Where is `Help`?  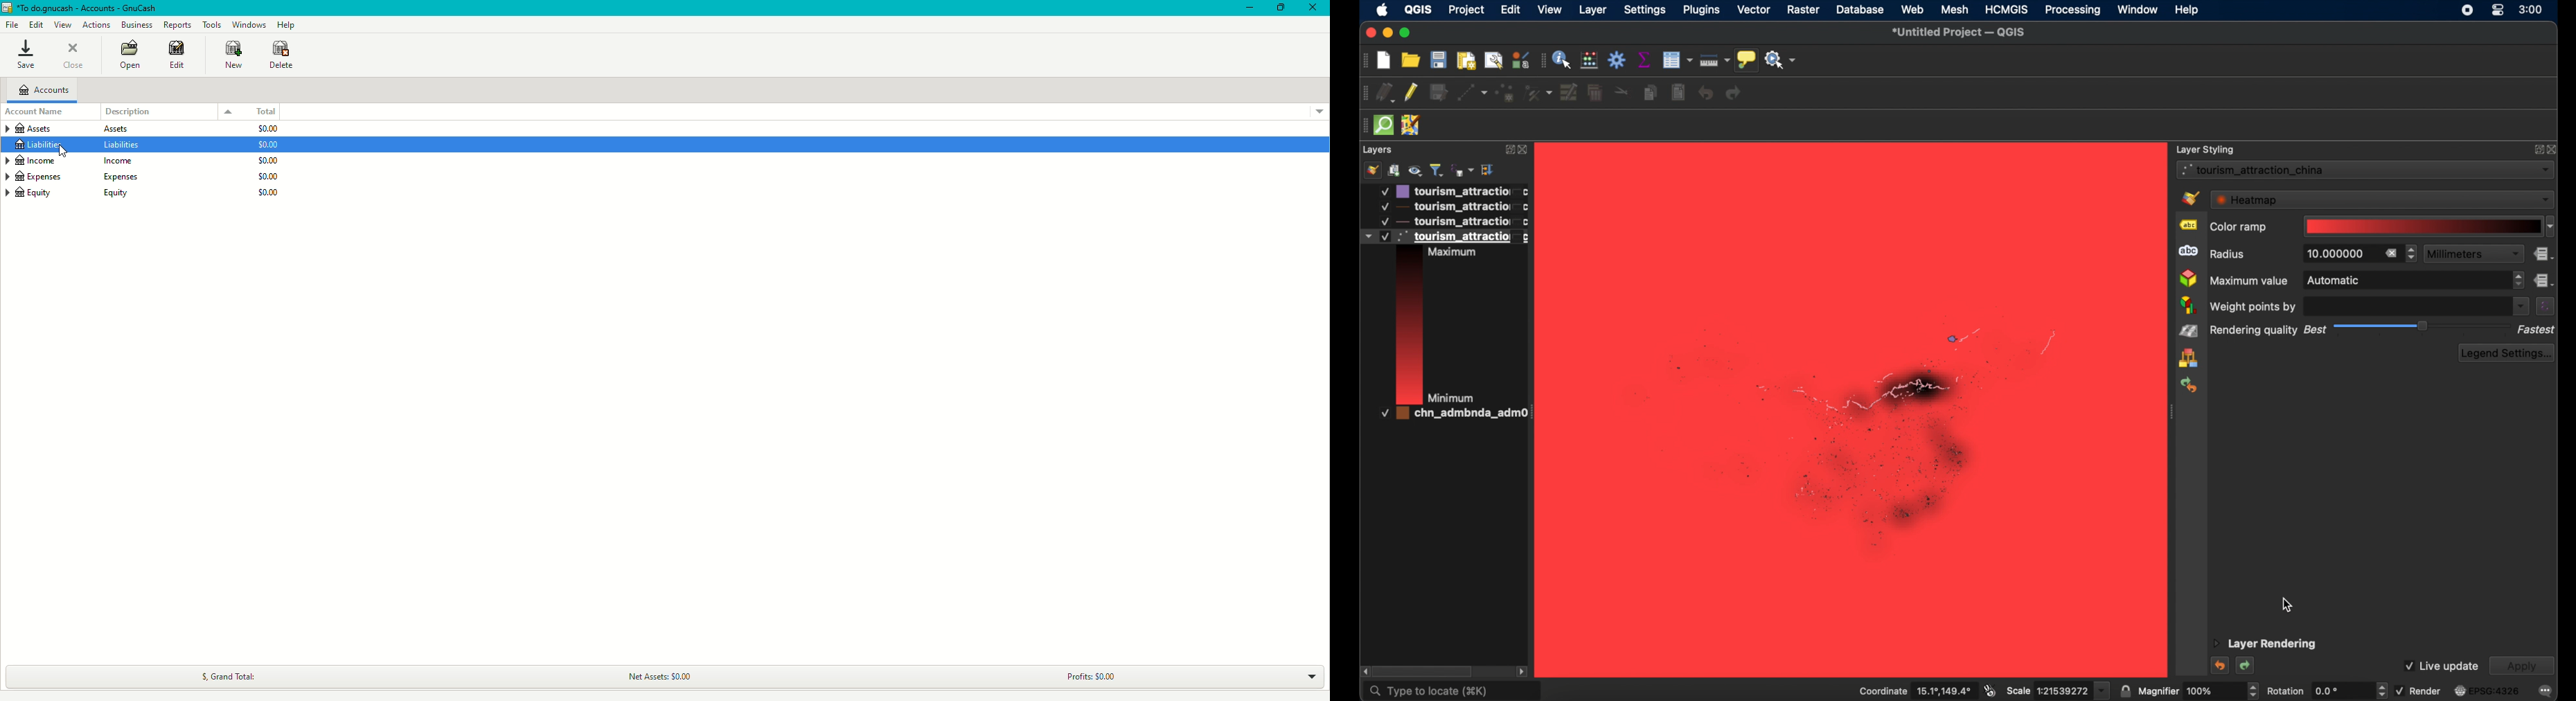
Help is located at coordinates (287, 25).